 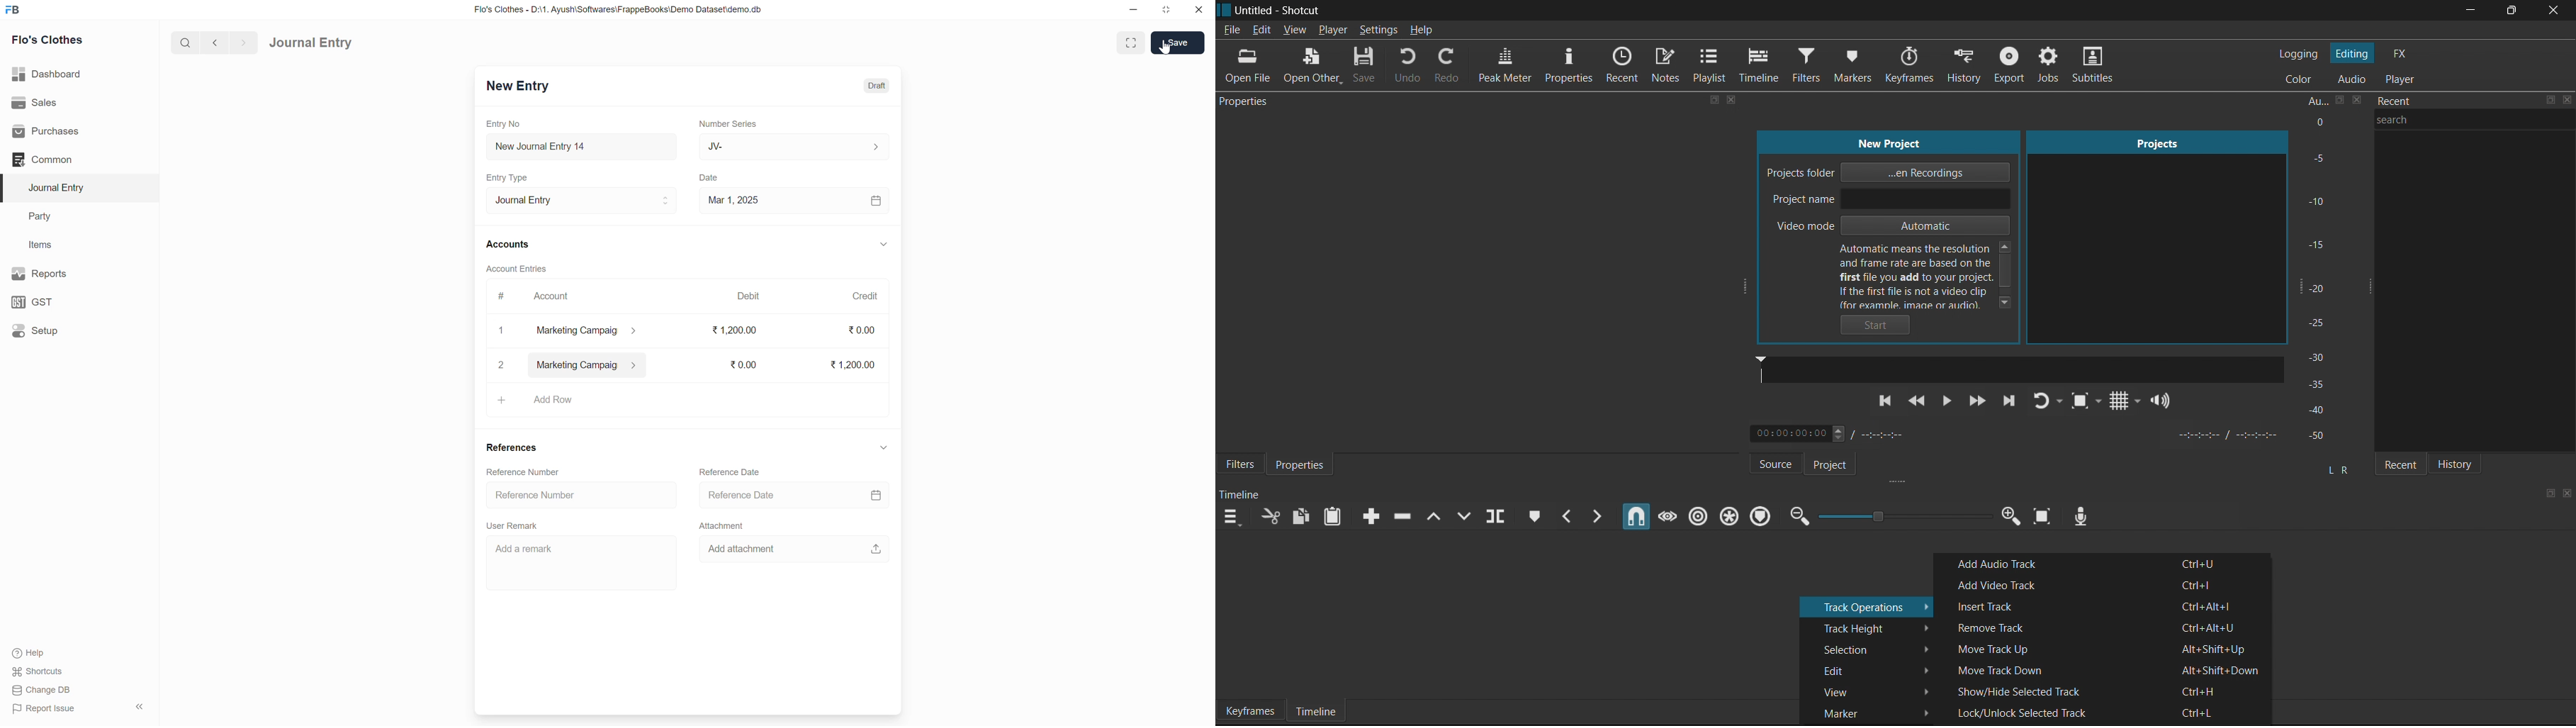 I want to click on Video mode, so click(x=1889, y=227).